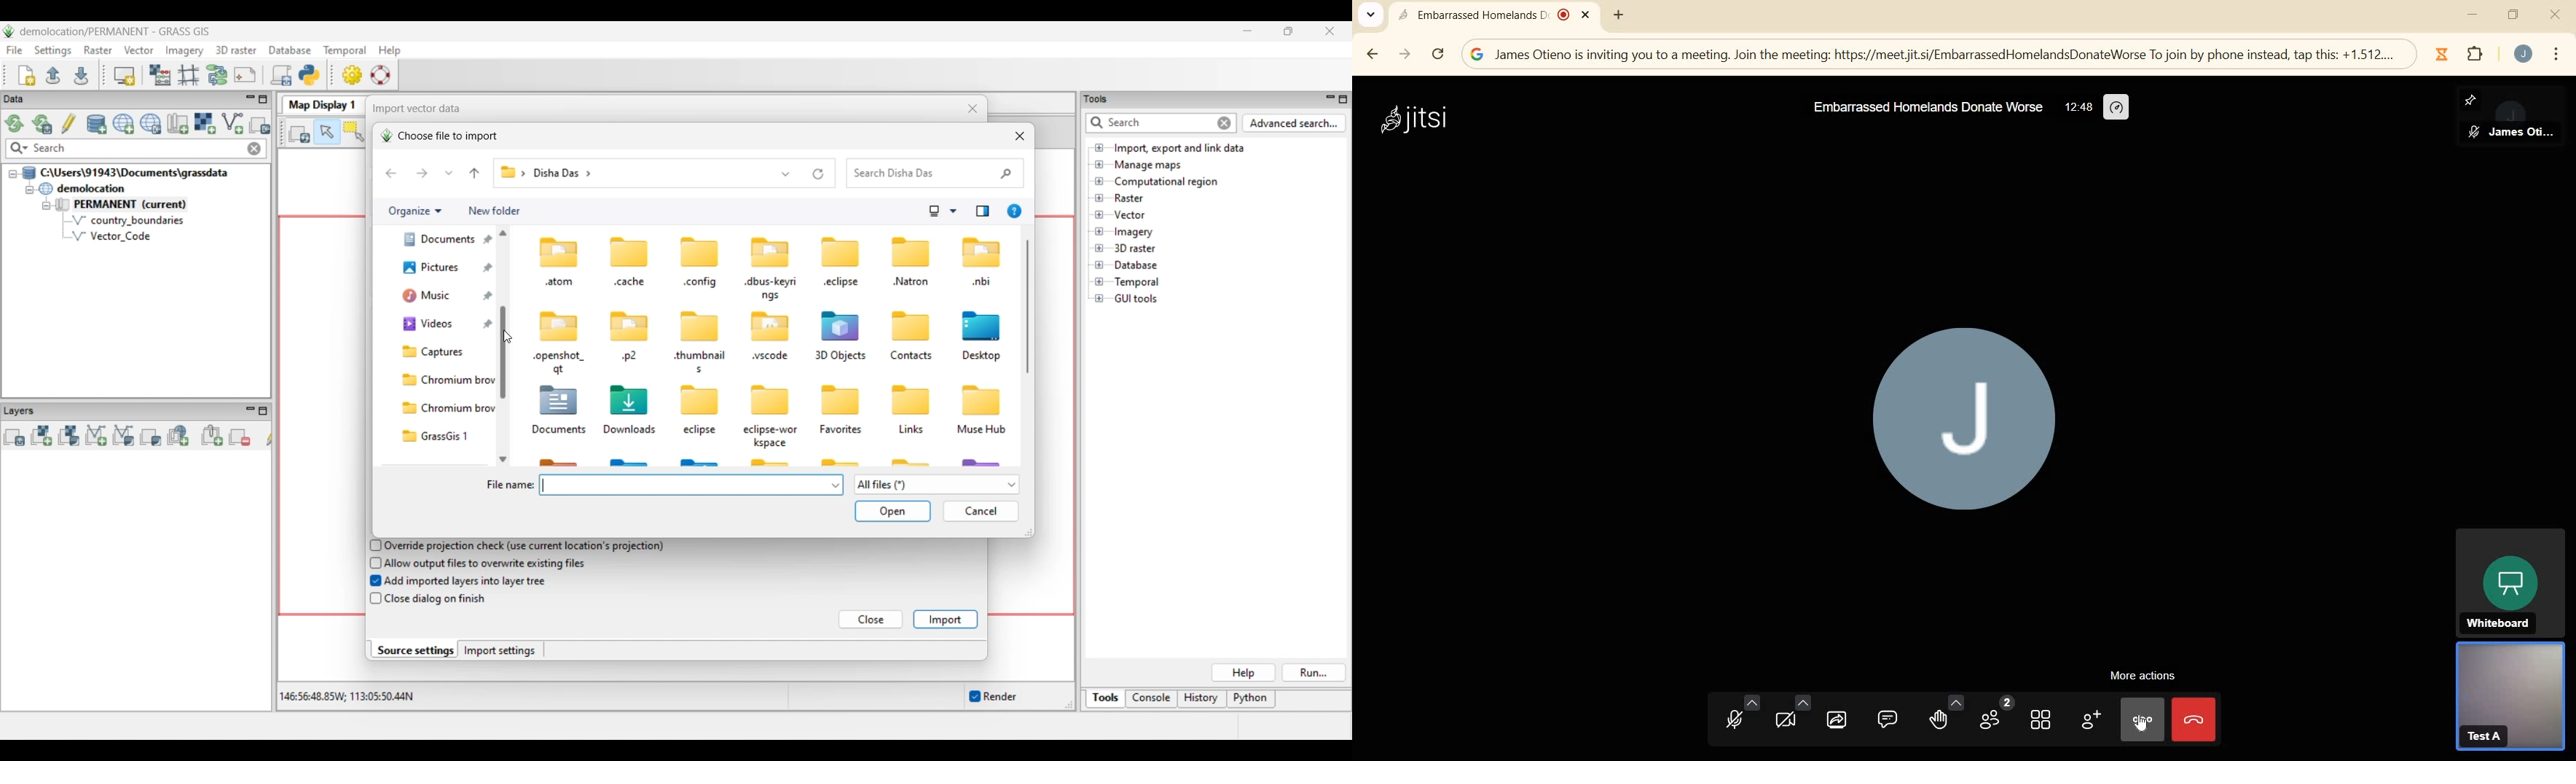  Describe the element at coordinates (2558, 54) in the screenshot. I see `customize google chrome` at that location.